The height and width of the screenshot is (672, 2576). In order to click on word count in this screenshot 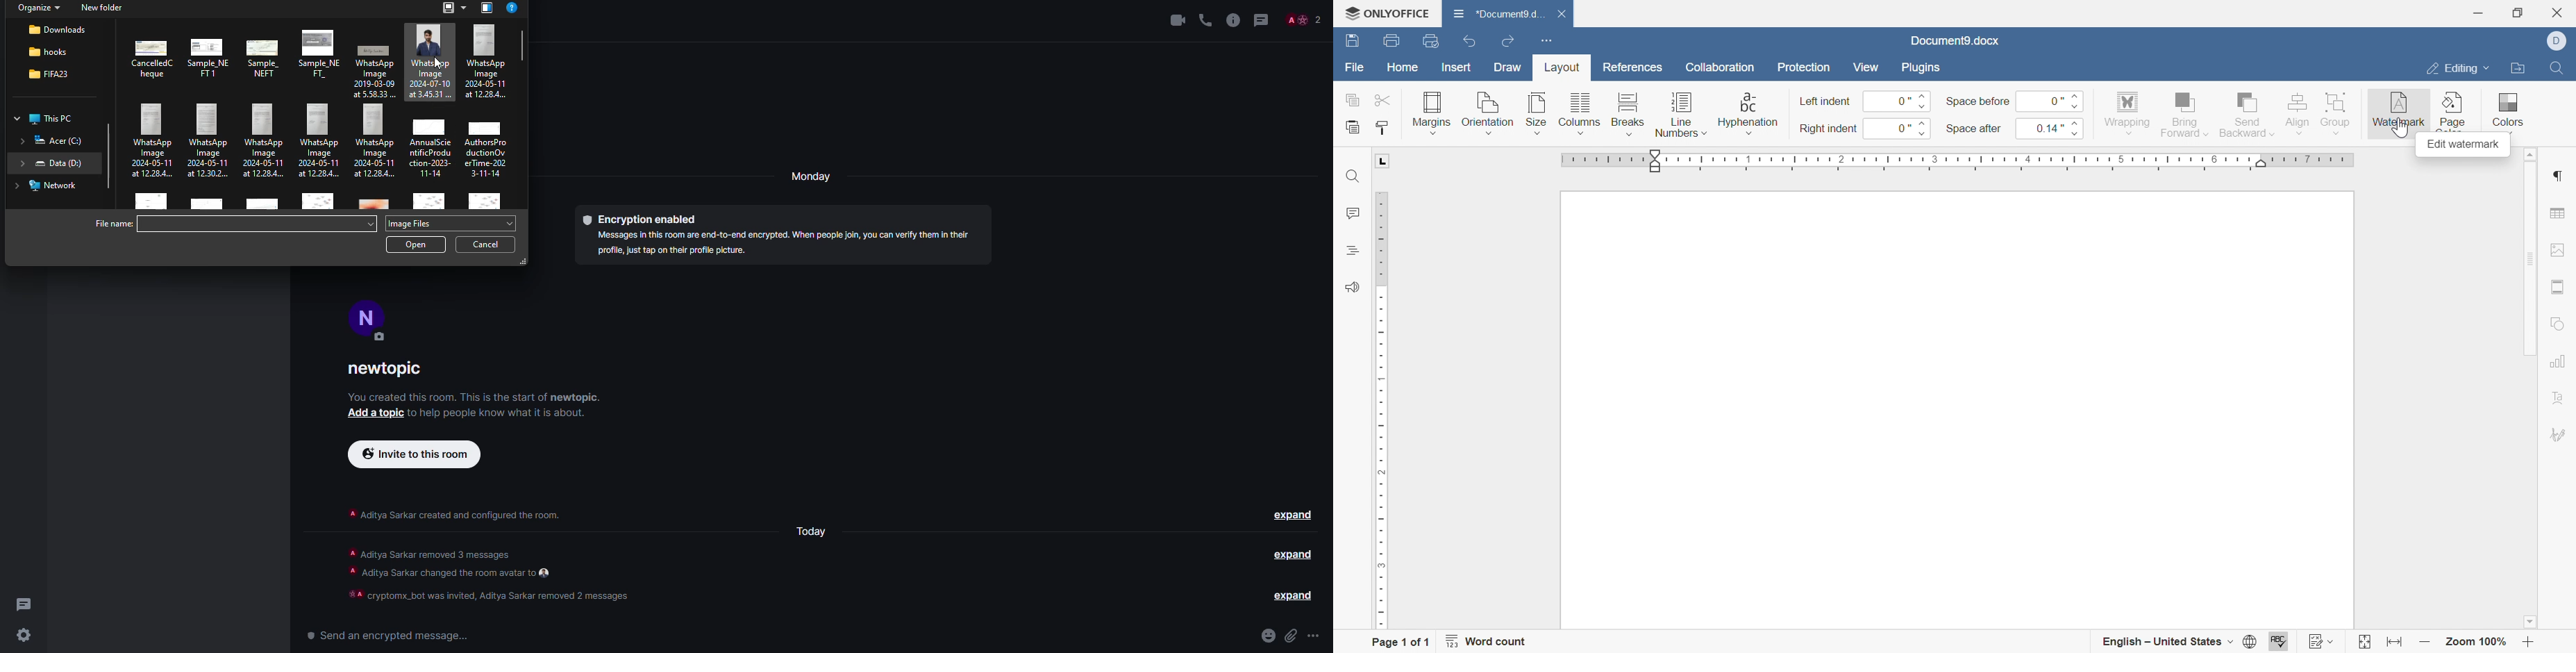, I will do `click(1487, 641)`.